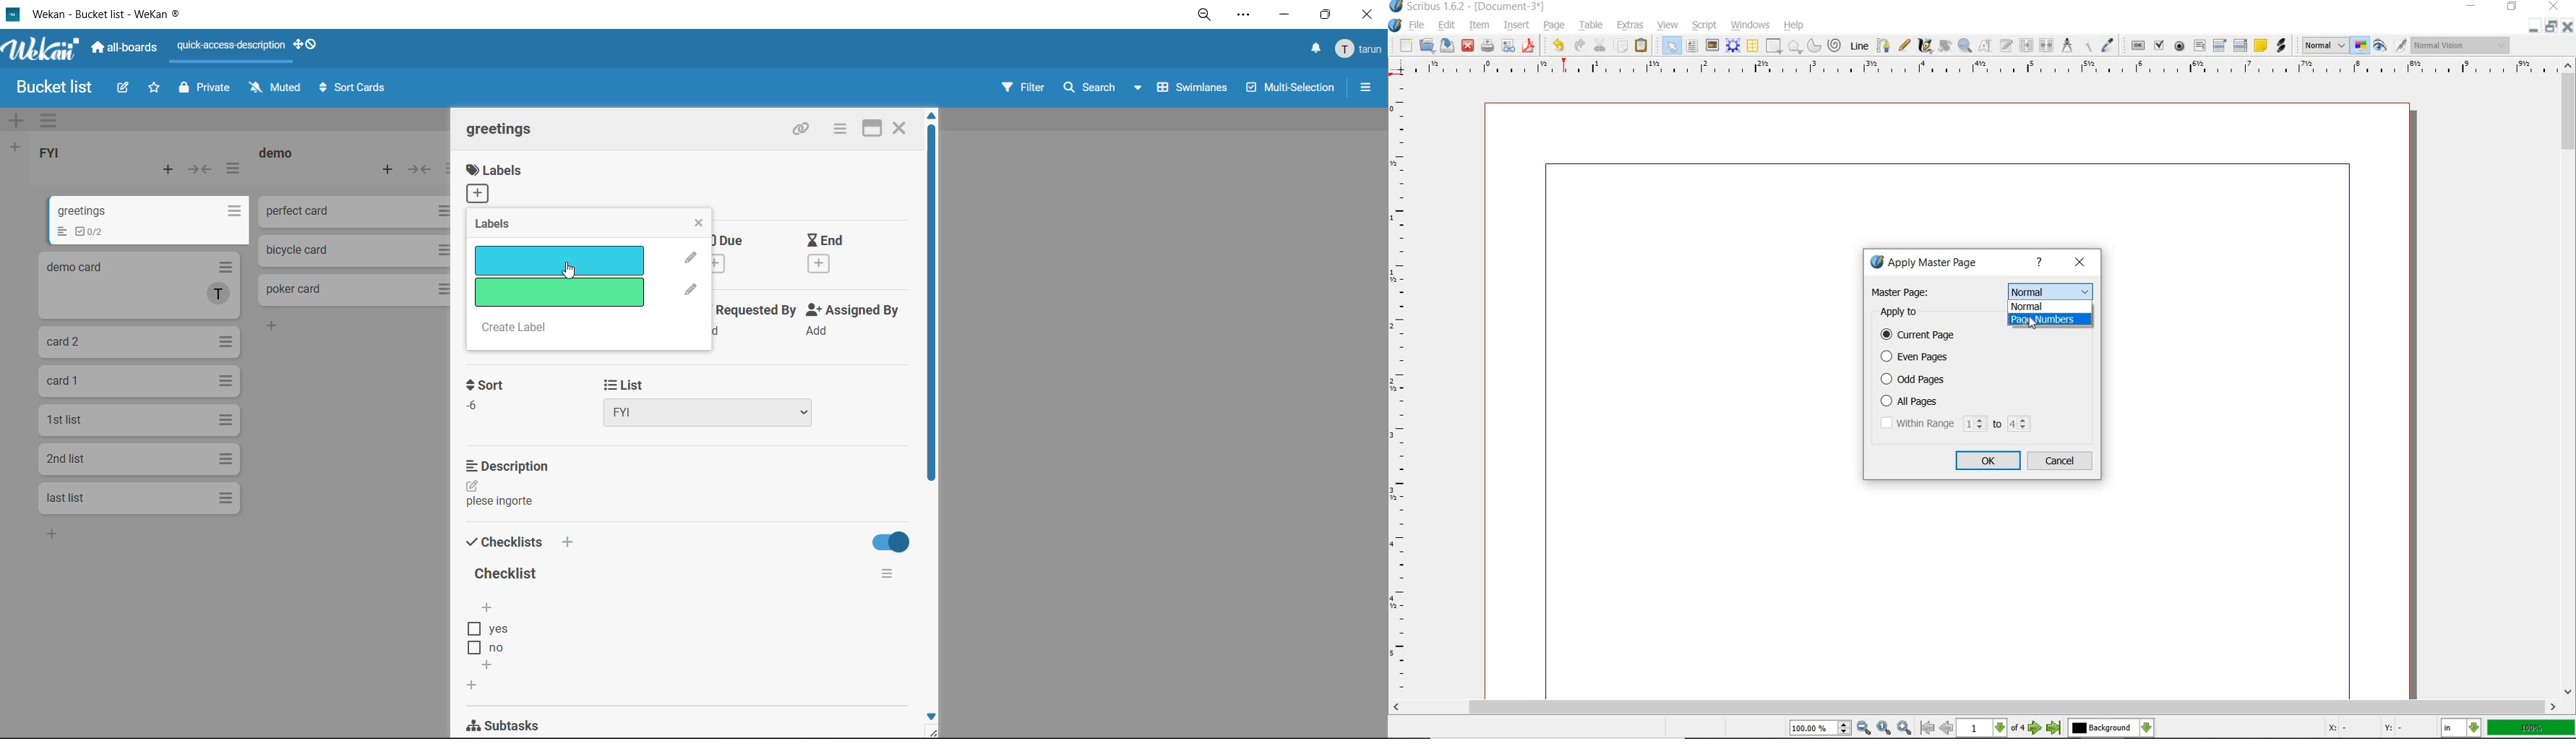 This screenshot has width=2576, height=756. I want to click on polygon, so click(1794, 47).